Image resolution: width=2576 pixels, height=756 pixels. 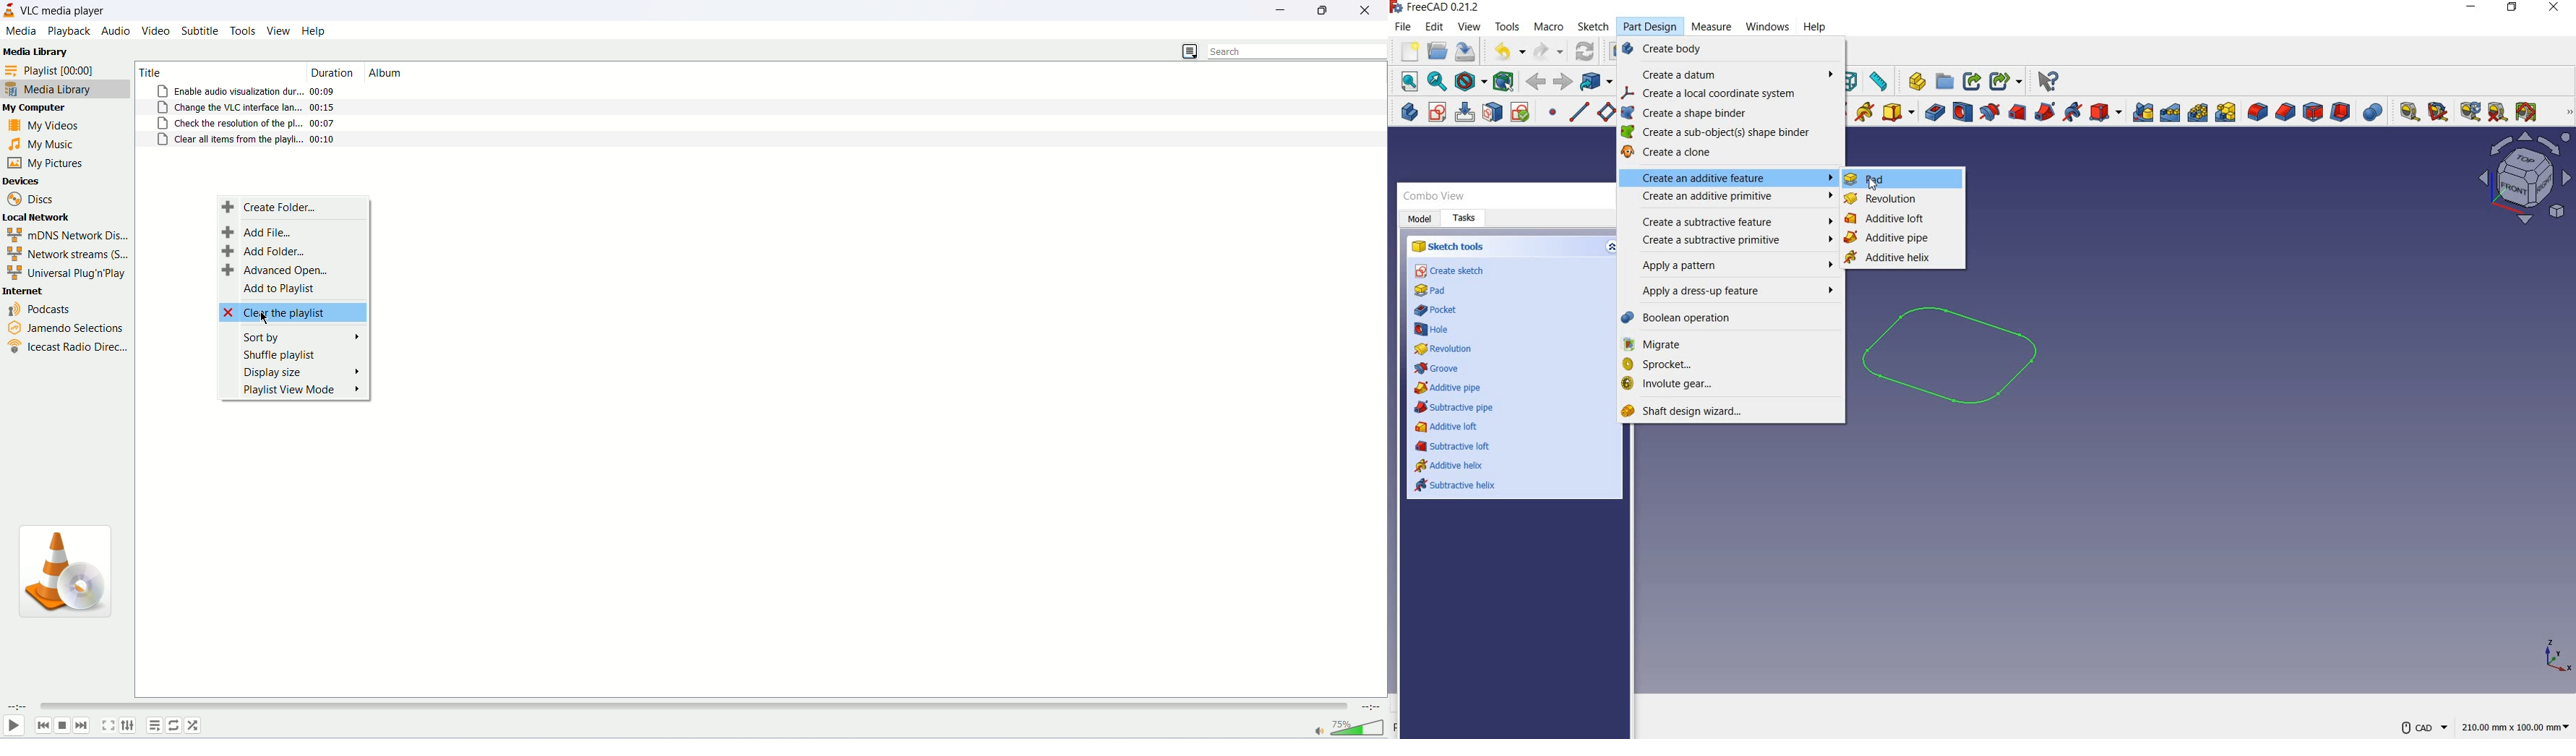 What do you see at coordinates (1732, 219) in the screenshot?
I see `create a subtractive feature` at bounding box center [1732, 219].